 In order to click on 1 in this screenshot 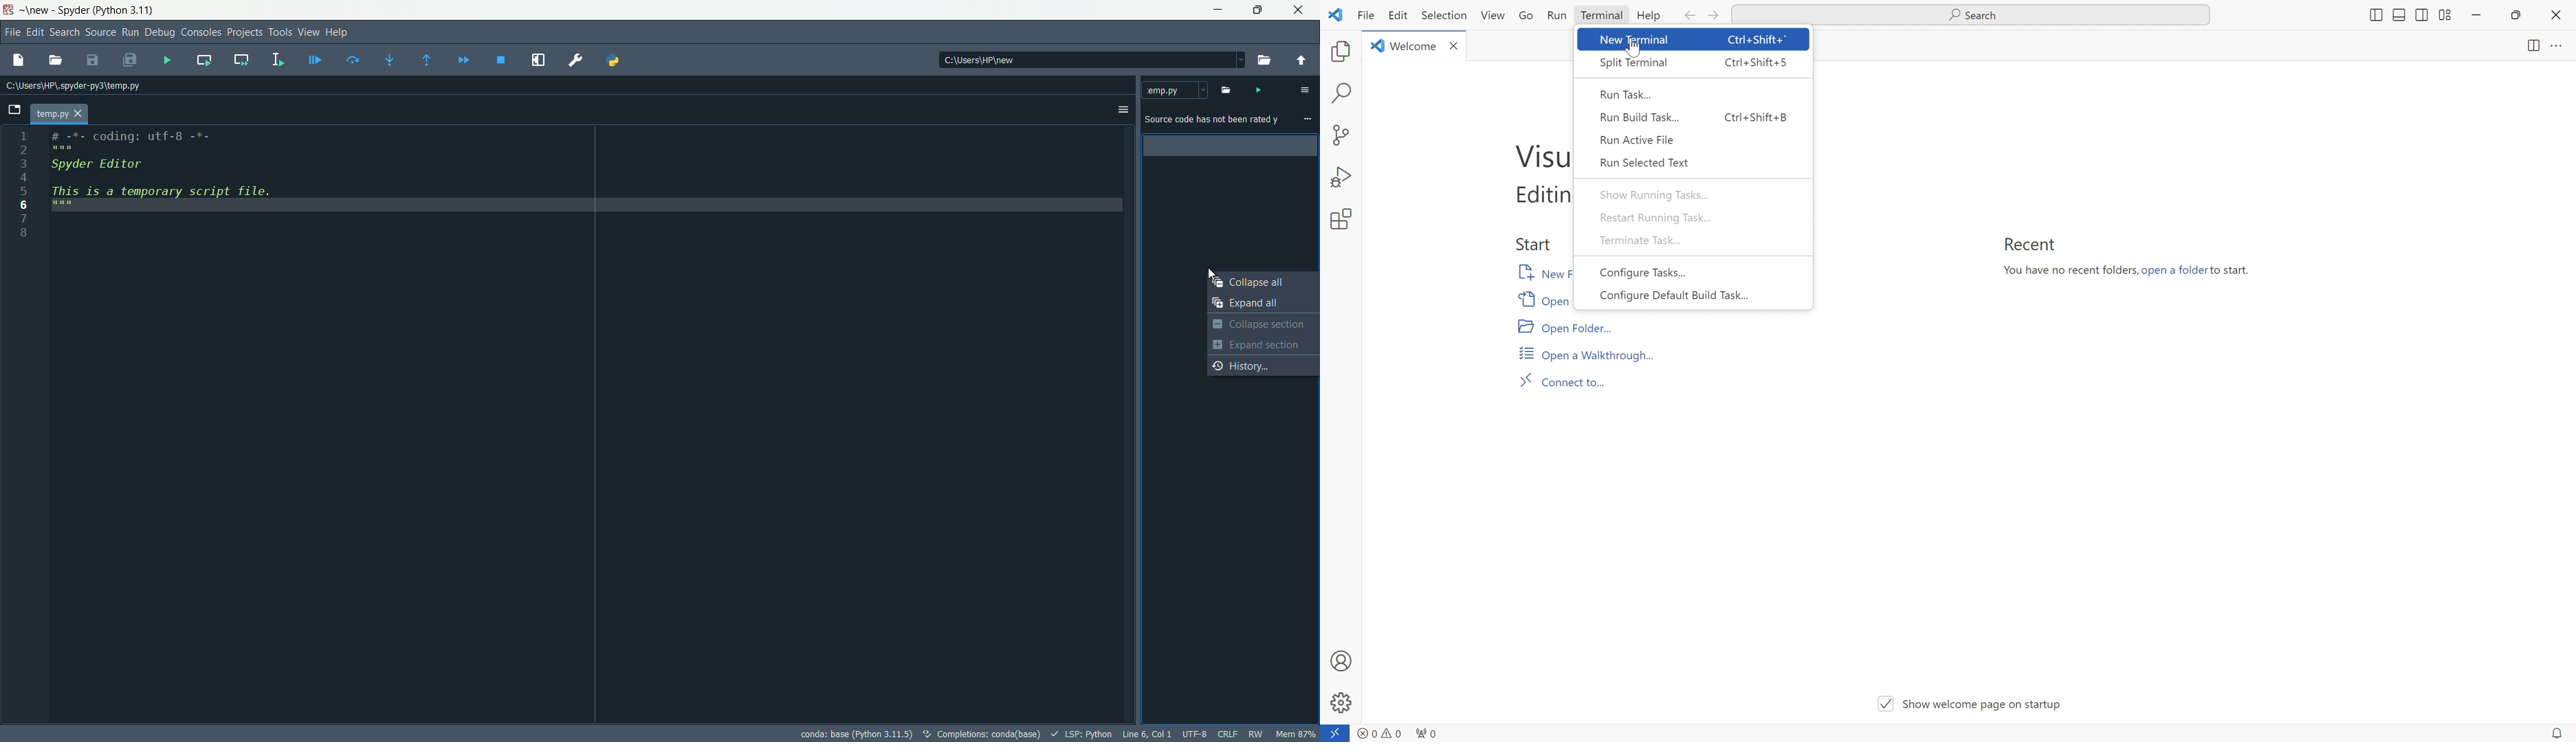, I will do `click(23, 136)`.